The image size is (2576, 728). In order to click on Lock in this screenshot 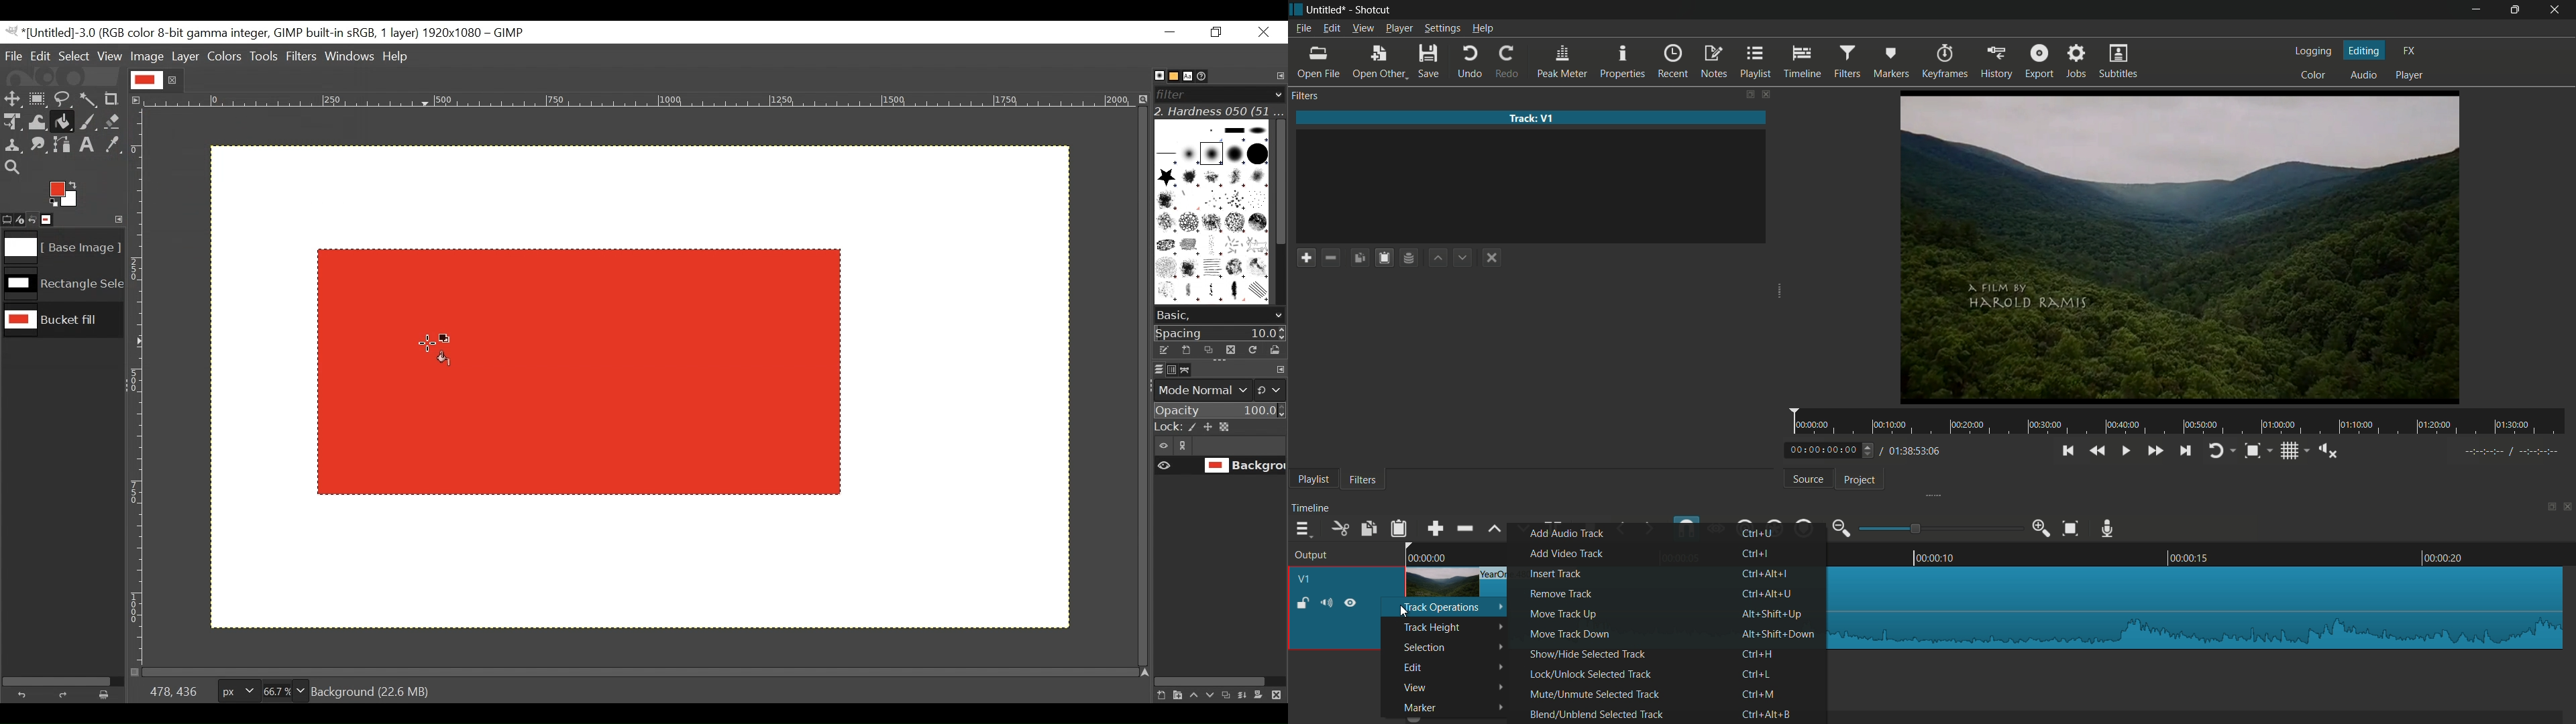, I will do `click(1219, 428)`.